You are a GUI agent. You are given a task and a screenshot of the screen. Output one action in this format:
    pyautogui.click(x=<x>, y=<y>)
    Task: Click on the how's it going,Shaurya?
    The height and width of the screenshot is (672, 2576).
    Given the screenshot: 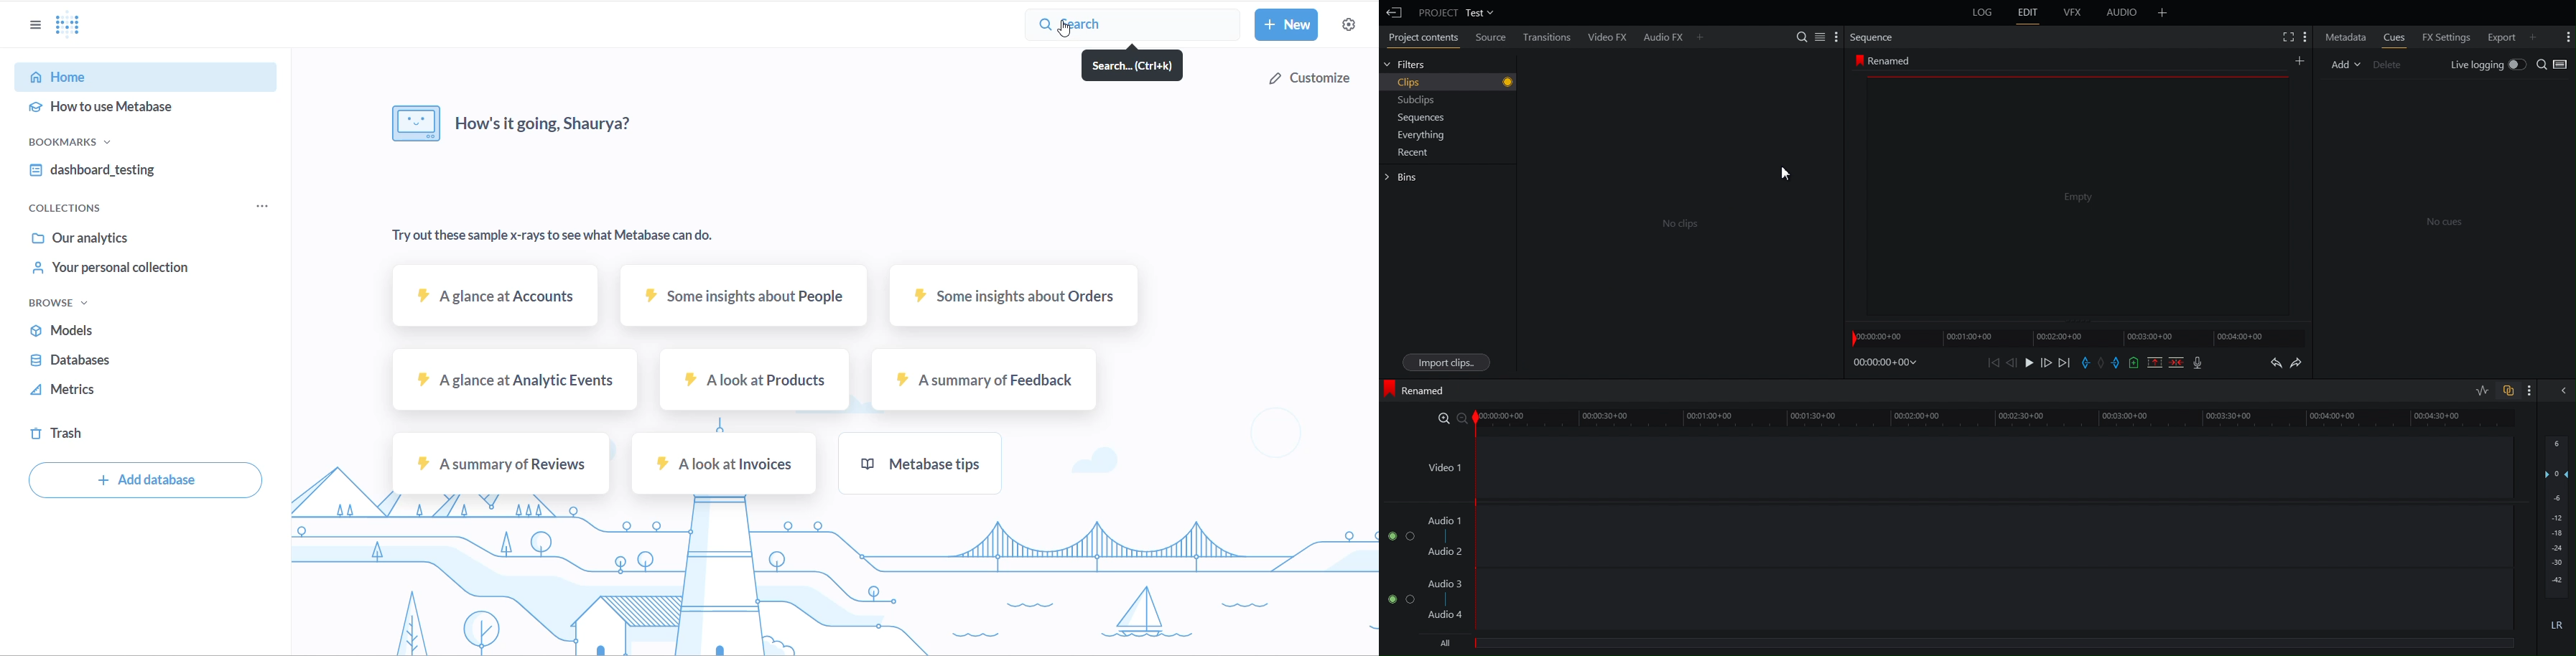 What is the action you would take?
    pyautogui.click(x=564, y=125)
    